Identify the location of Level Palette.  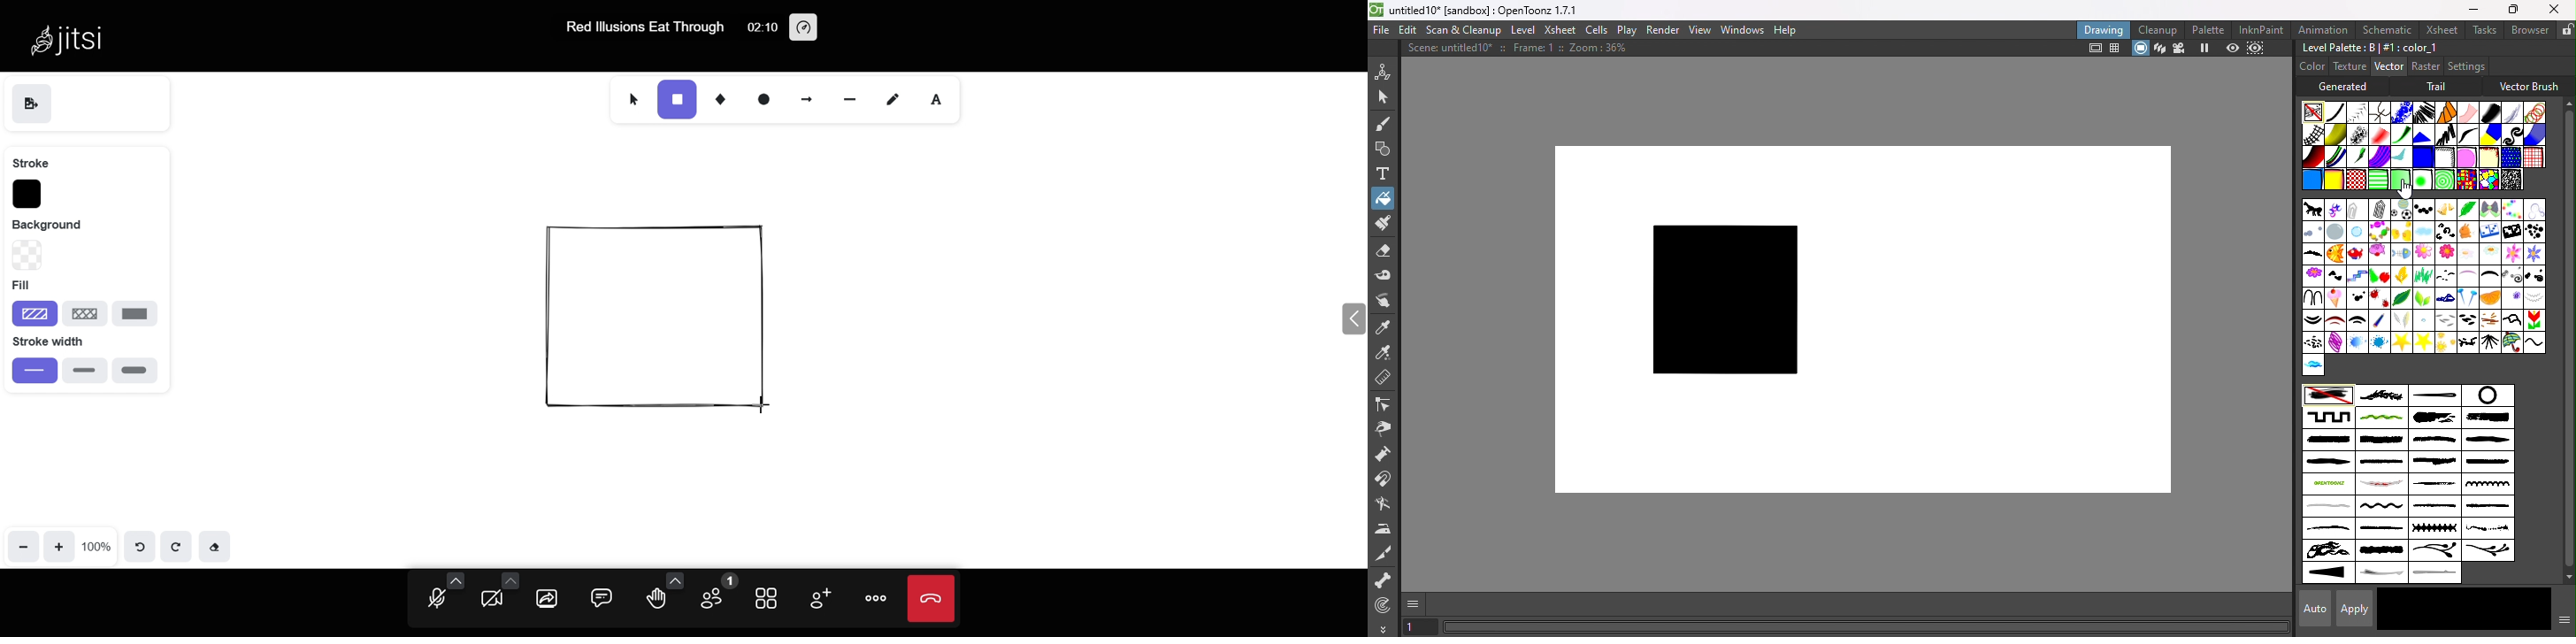
(2369, 48).